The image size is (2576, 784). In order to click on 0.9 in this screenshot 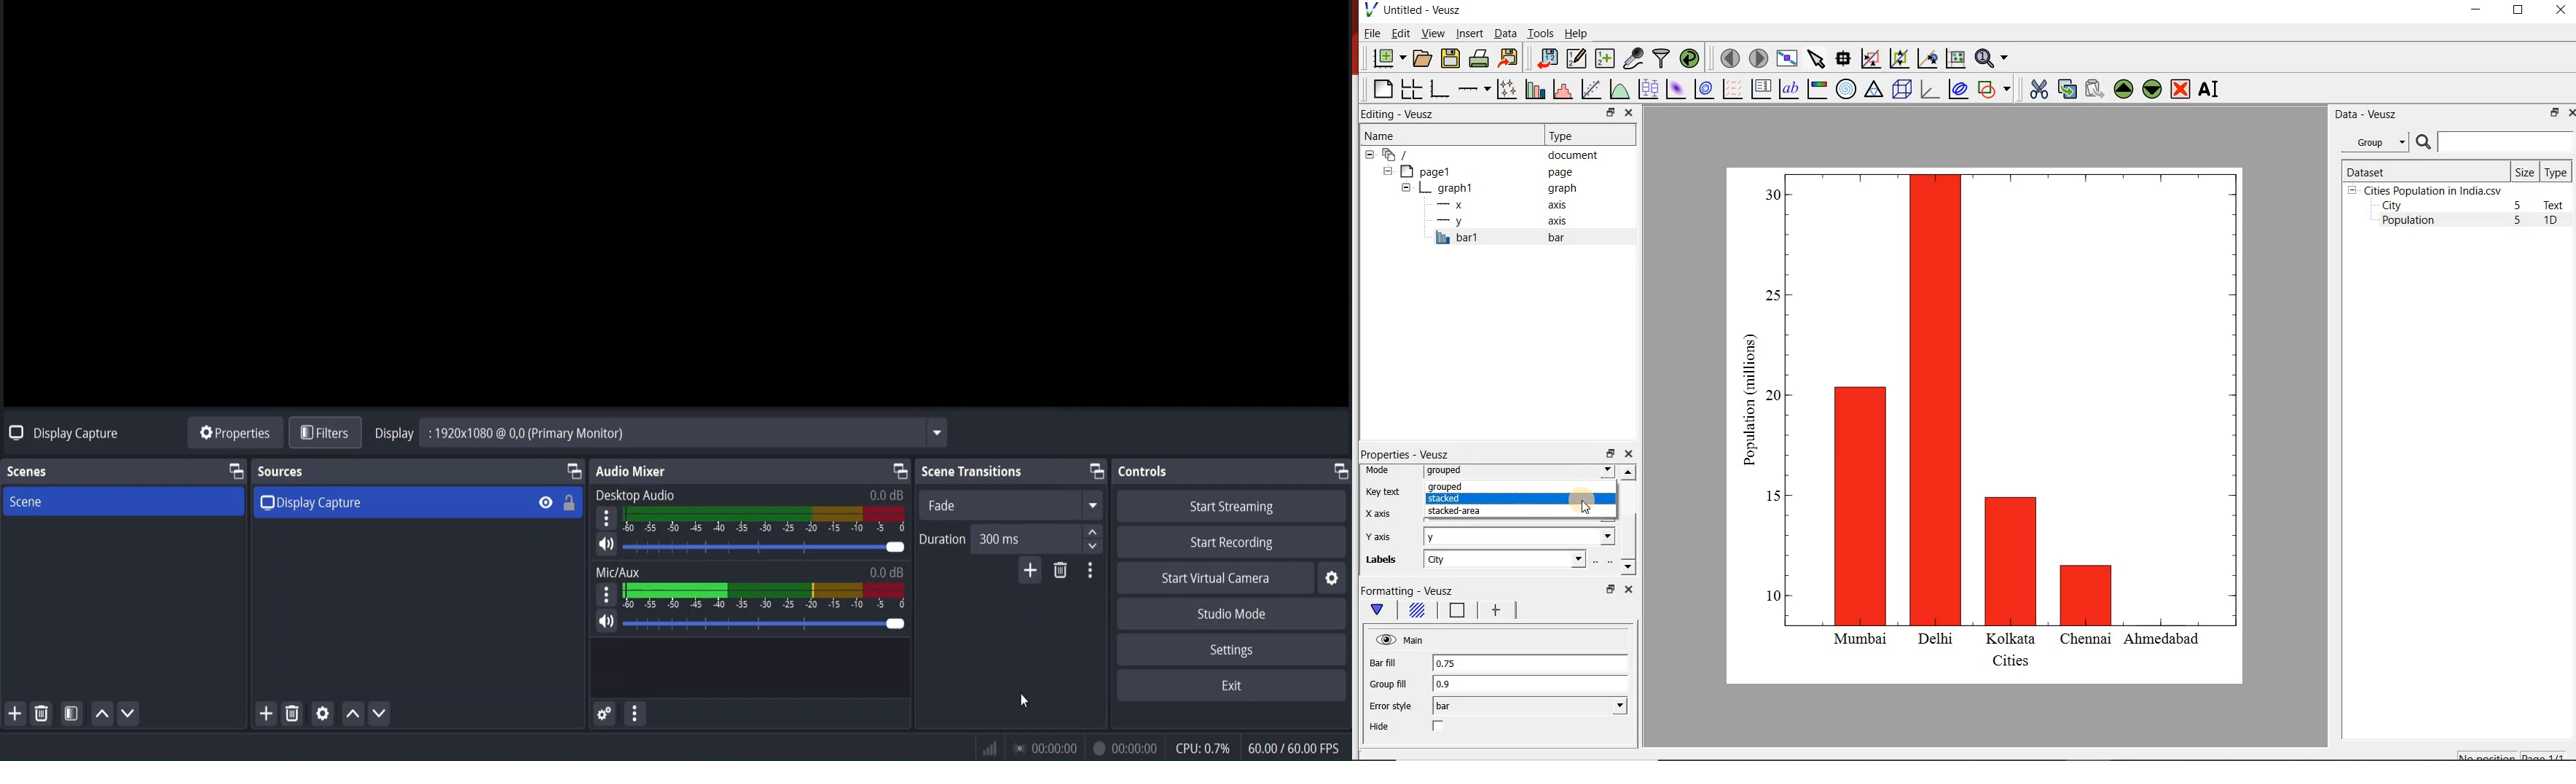, I will do `click(1531, 684)`.